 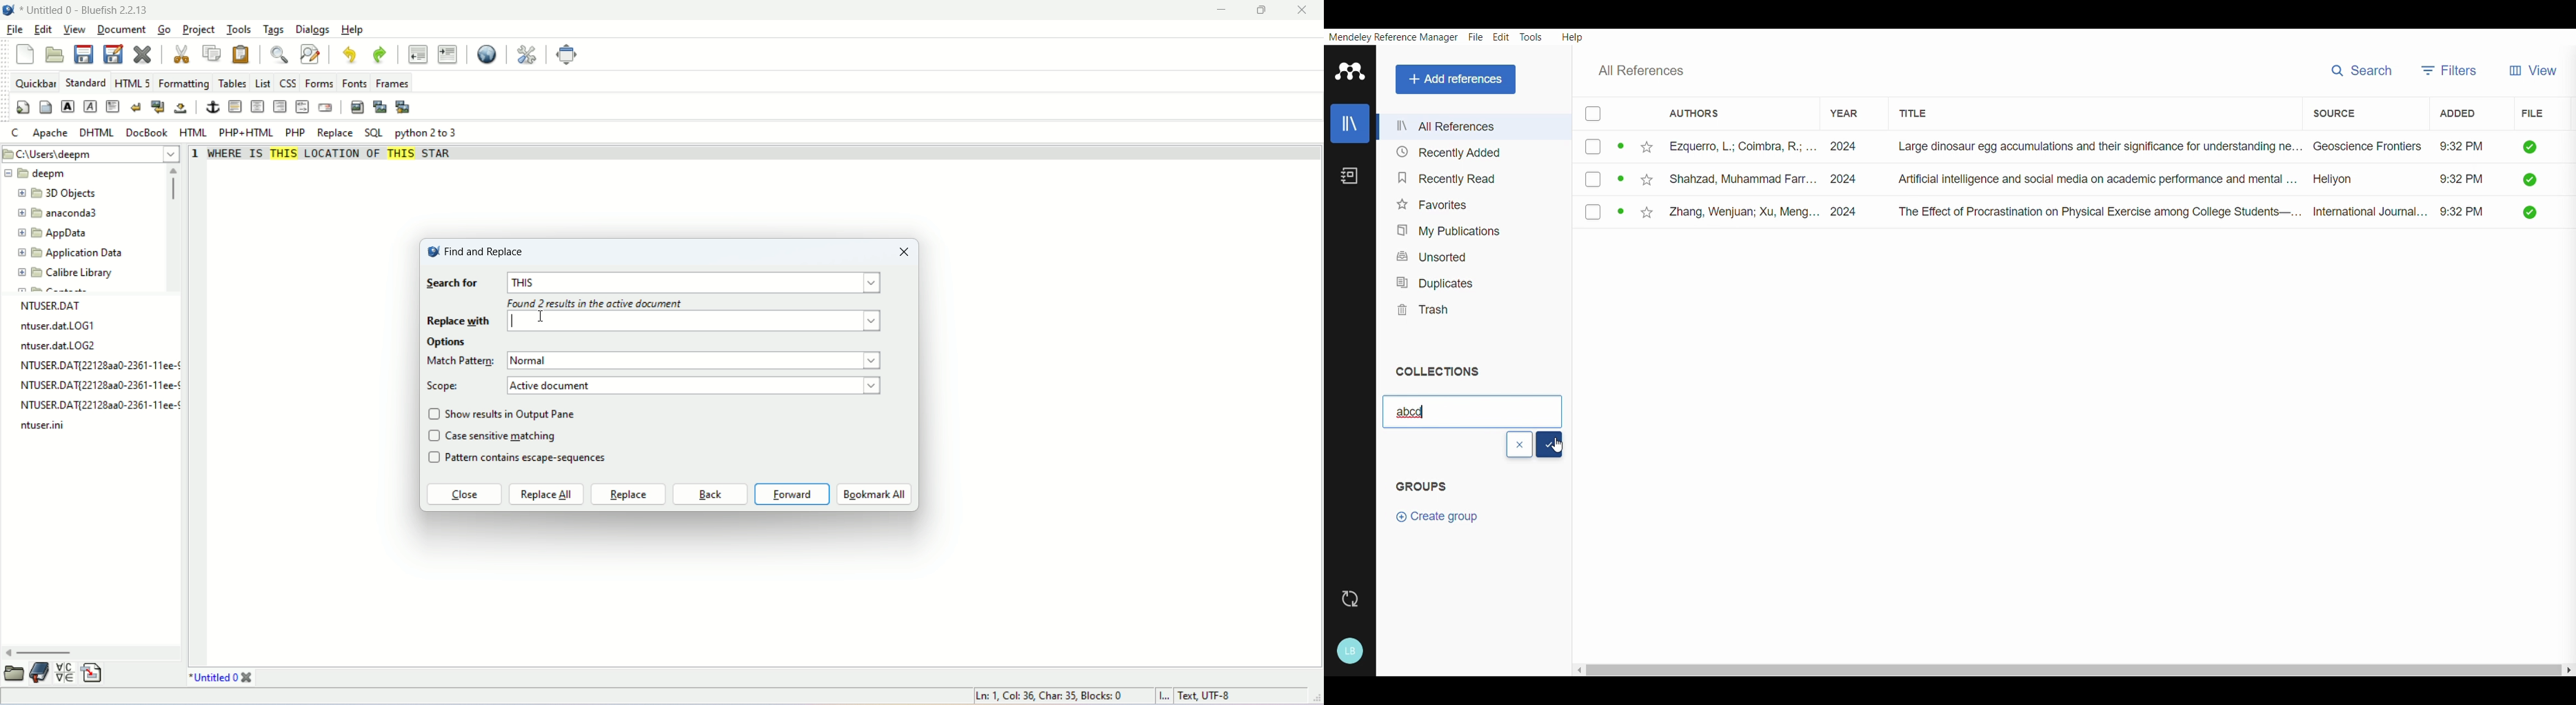 What do you see at coordinates (1435, 202) in the screenshot?
I see `Favorites` at bounding box center [1435, 202].